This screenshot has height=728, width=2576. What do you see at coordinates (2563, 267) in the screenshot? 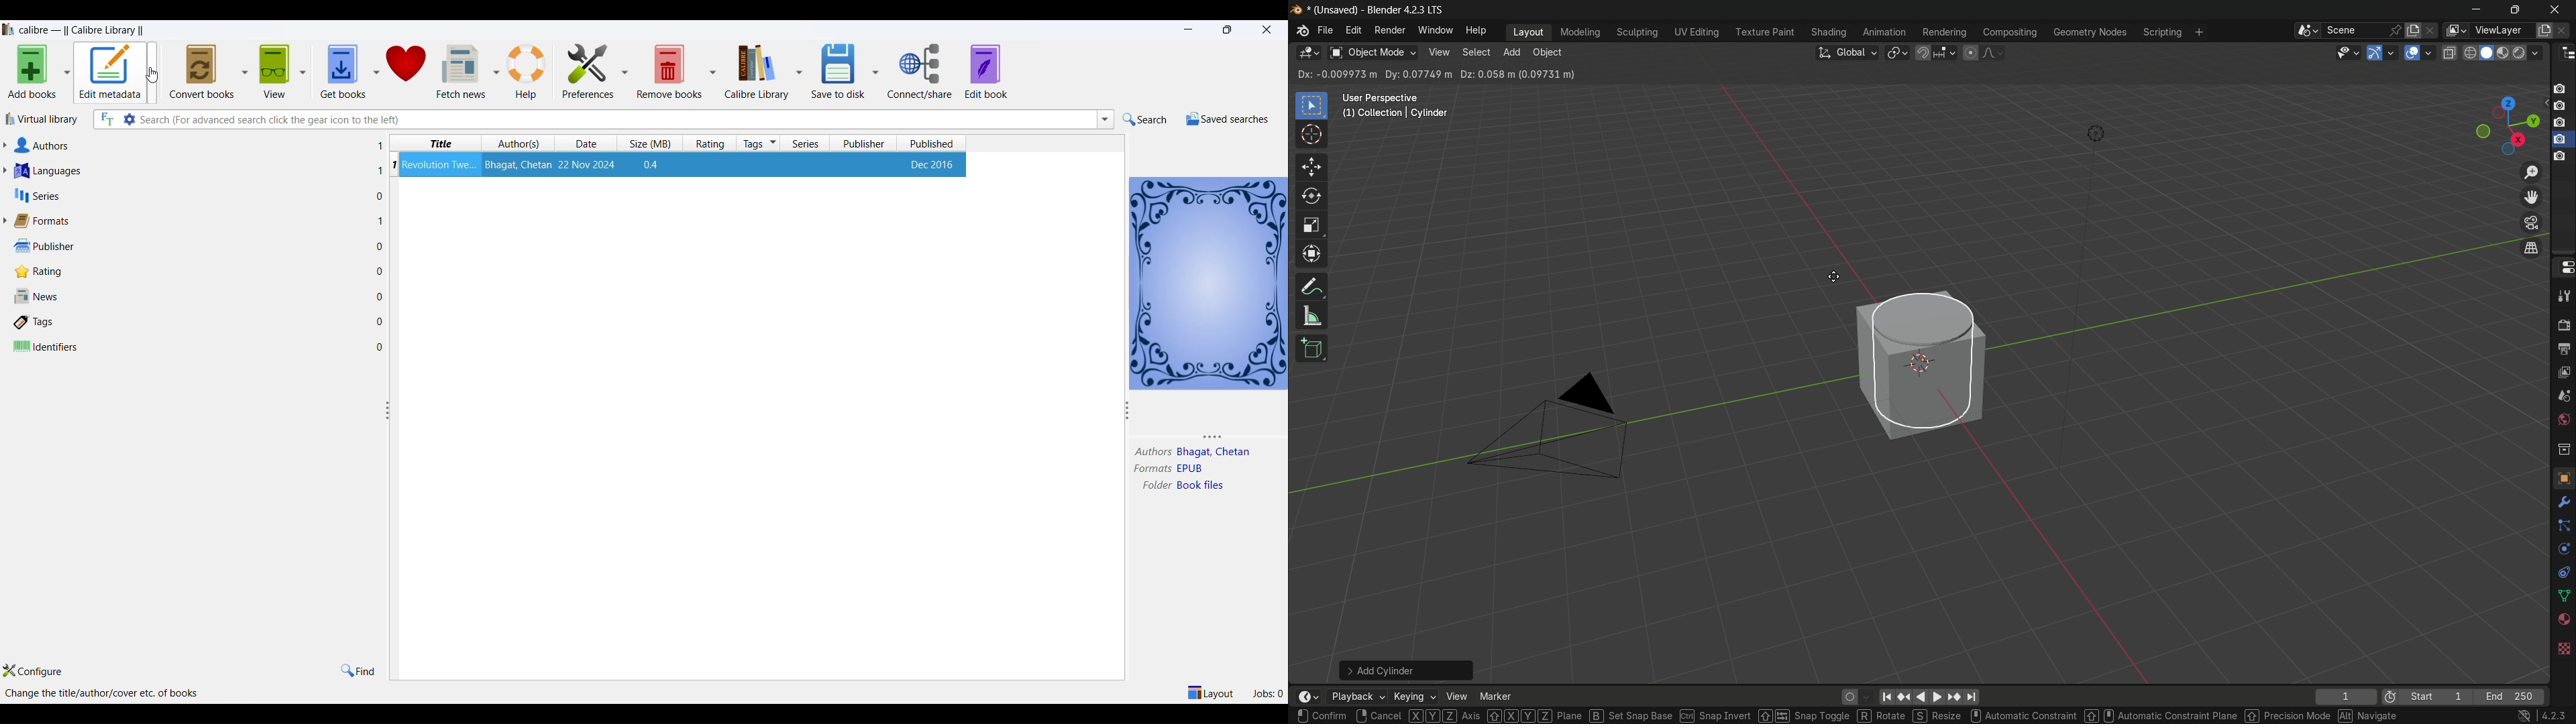
I see `properties` at bounding box center [2563, 267].